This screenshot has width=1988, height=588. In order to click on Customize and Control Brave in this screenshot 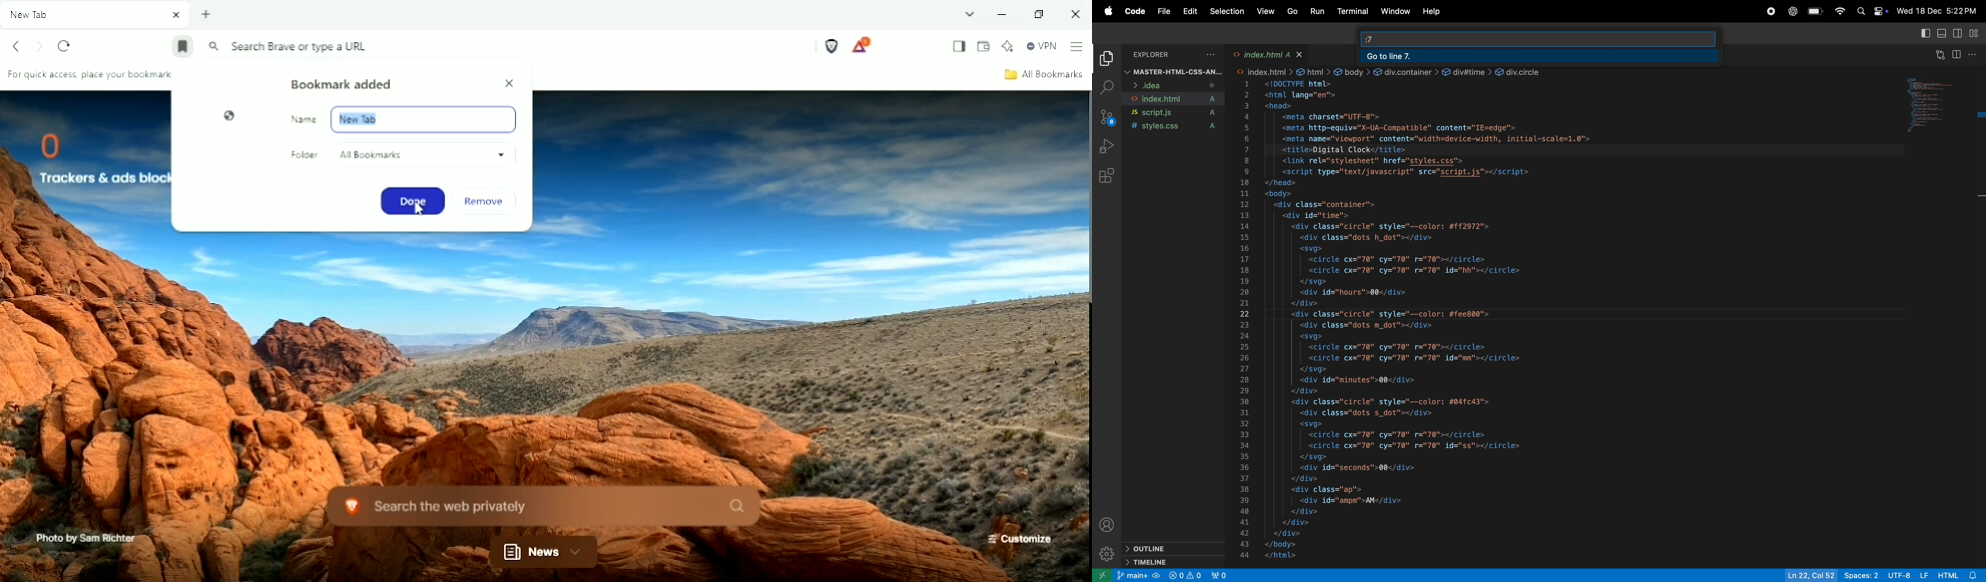, I will do `click(1076, 47)`.